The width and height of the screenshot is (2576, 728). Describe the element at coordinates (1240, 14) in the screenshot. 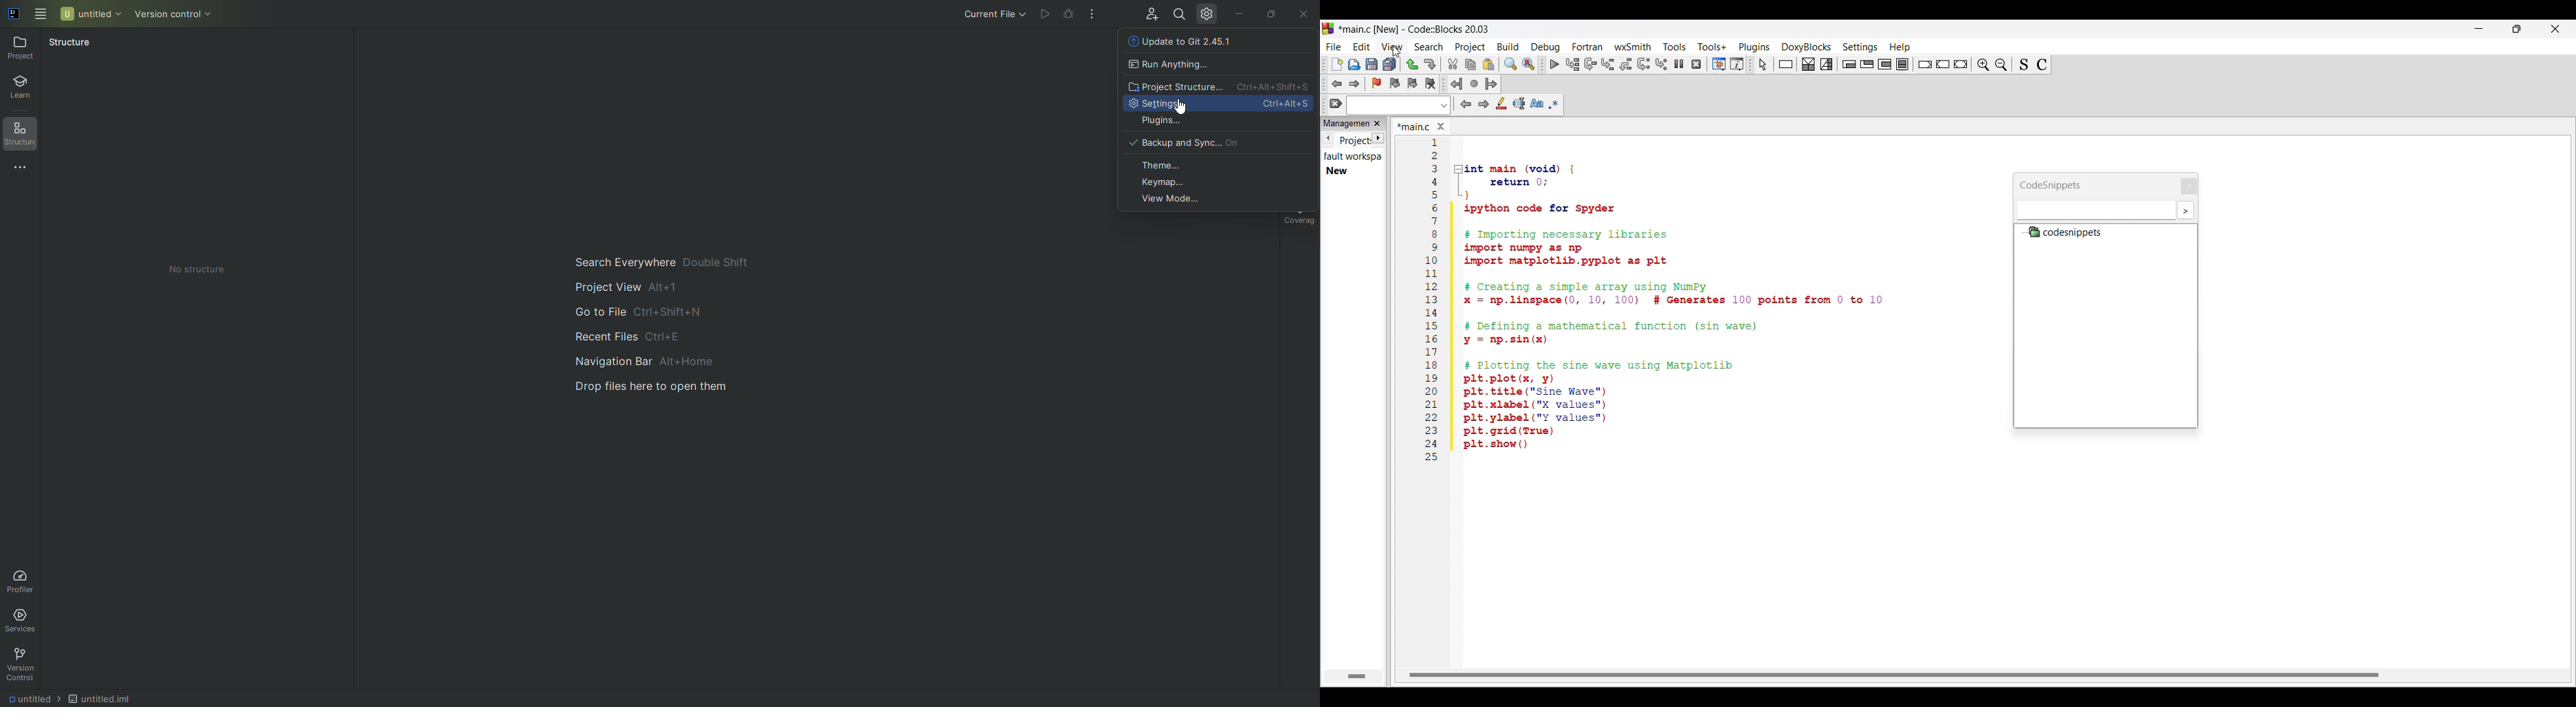

I see `Minimize` at that location.